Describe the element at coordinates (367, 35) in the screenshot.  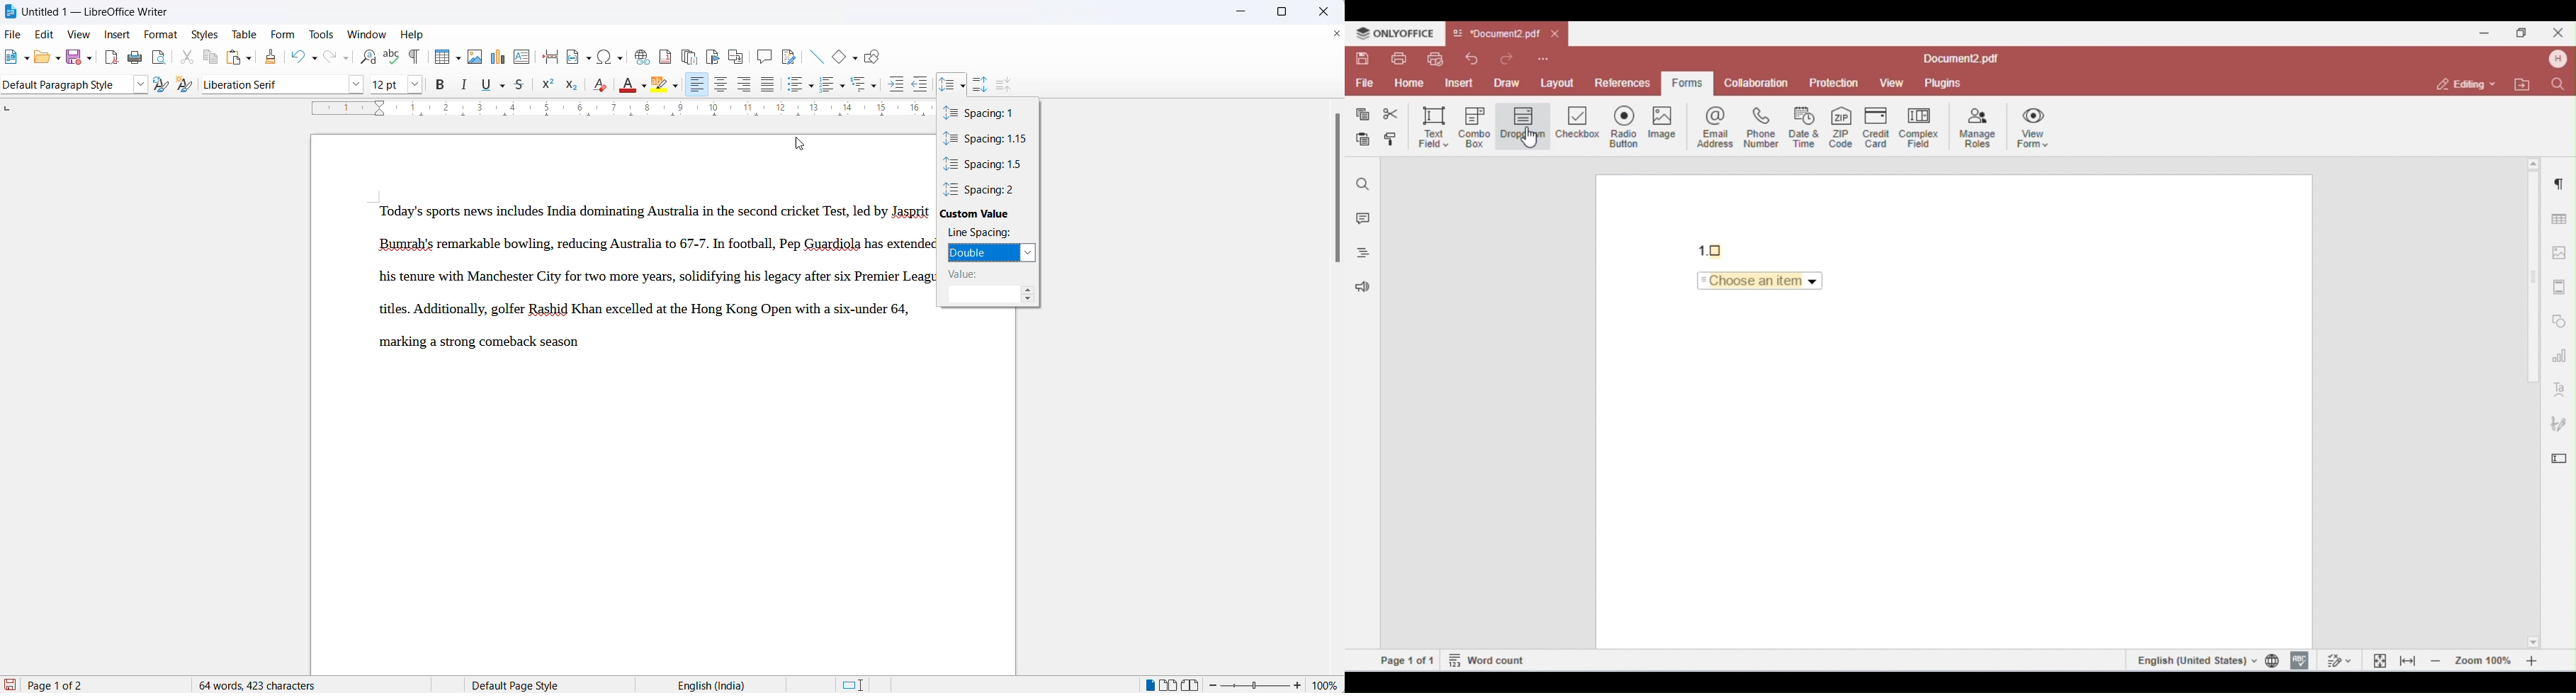
I see `window` at that location.